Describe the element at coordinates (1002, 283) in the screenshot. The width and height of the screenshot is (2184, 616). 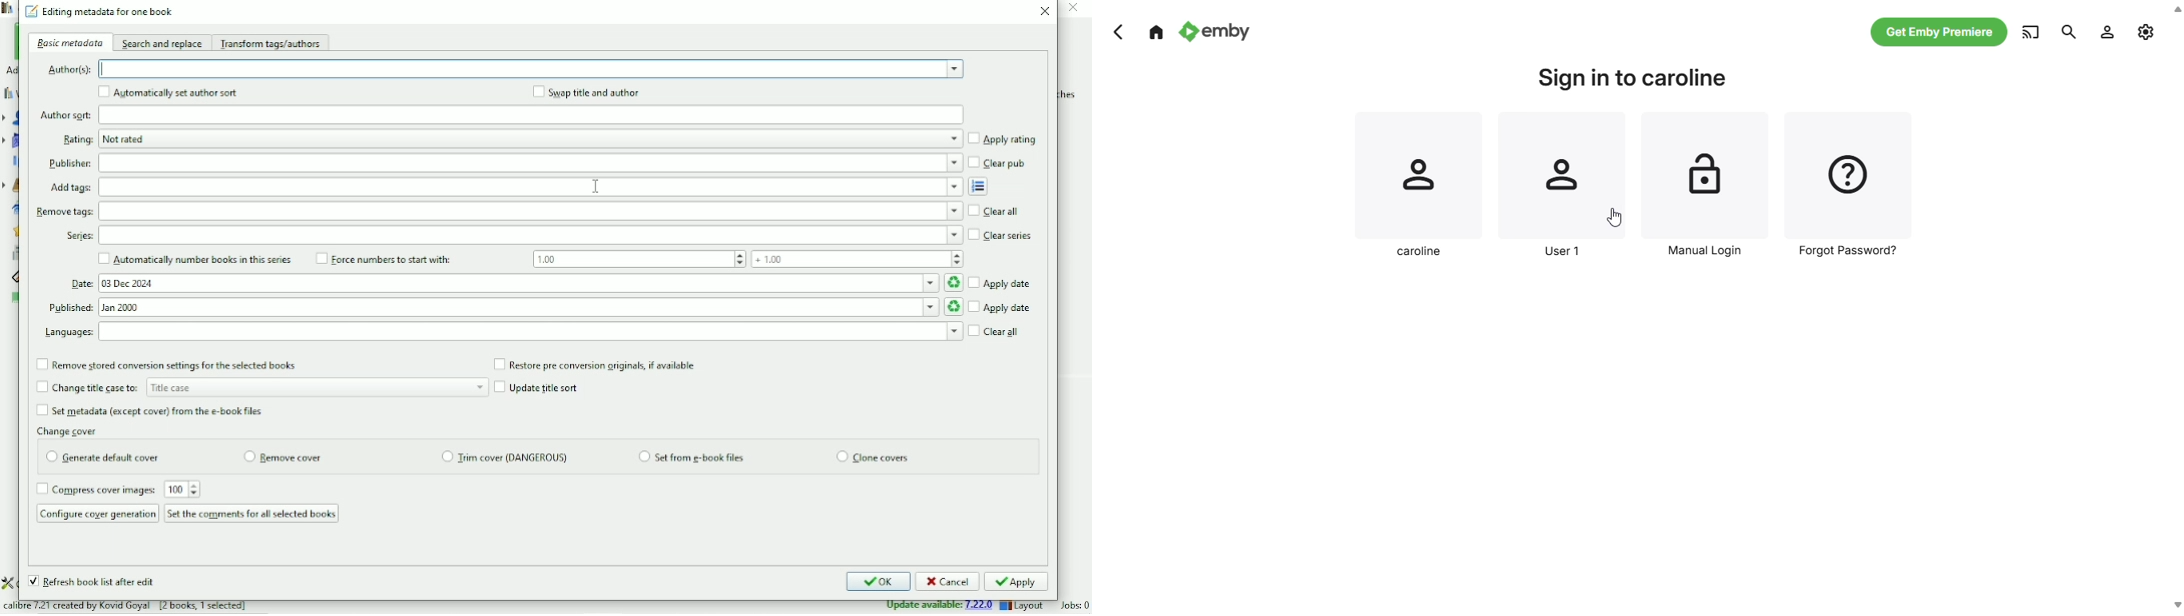
I see `Apply date` at that location.